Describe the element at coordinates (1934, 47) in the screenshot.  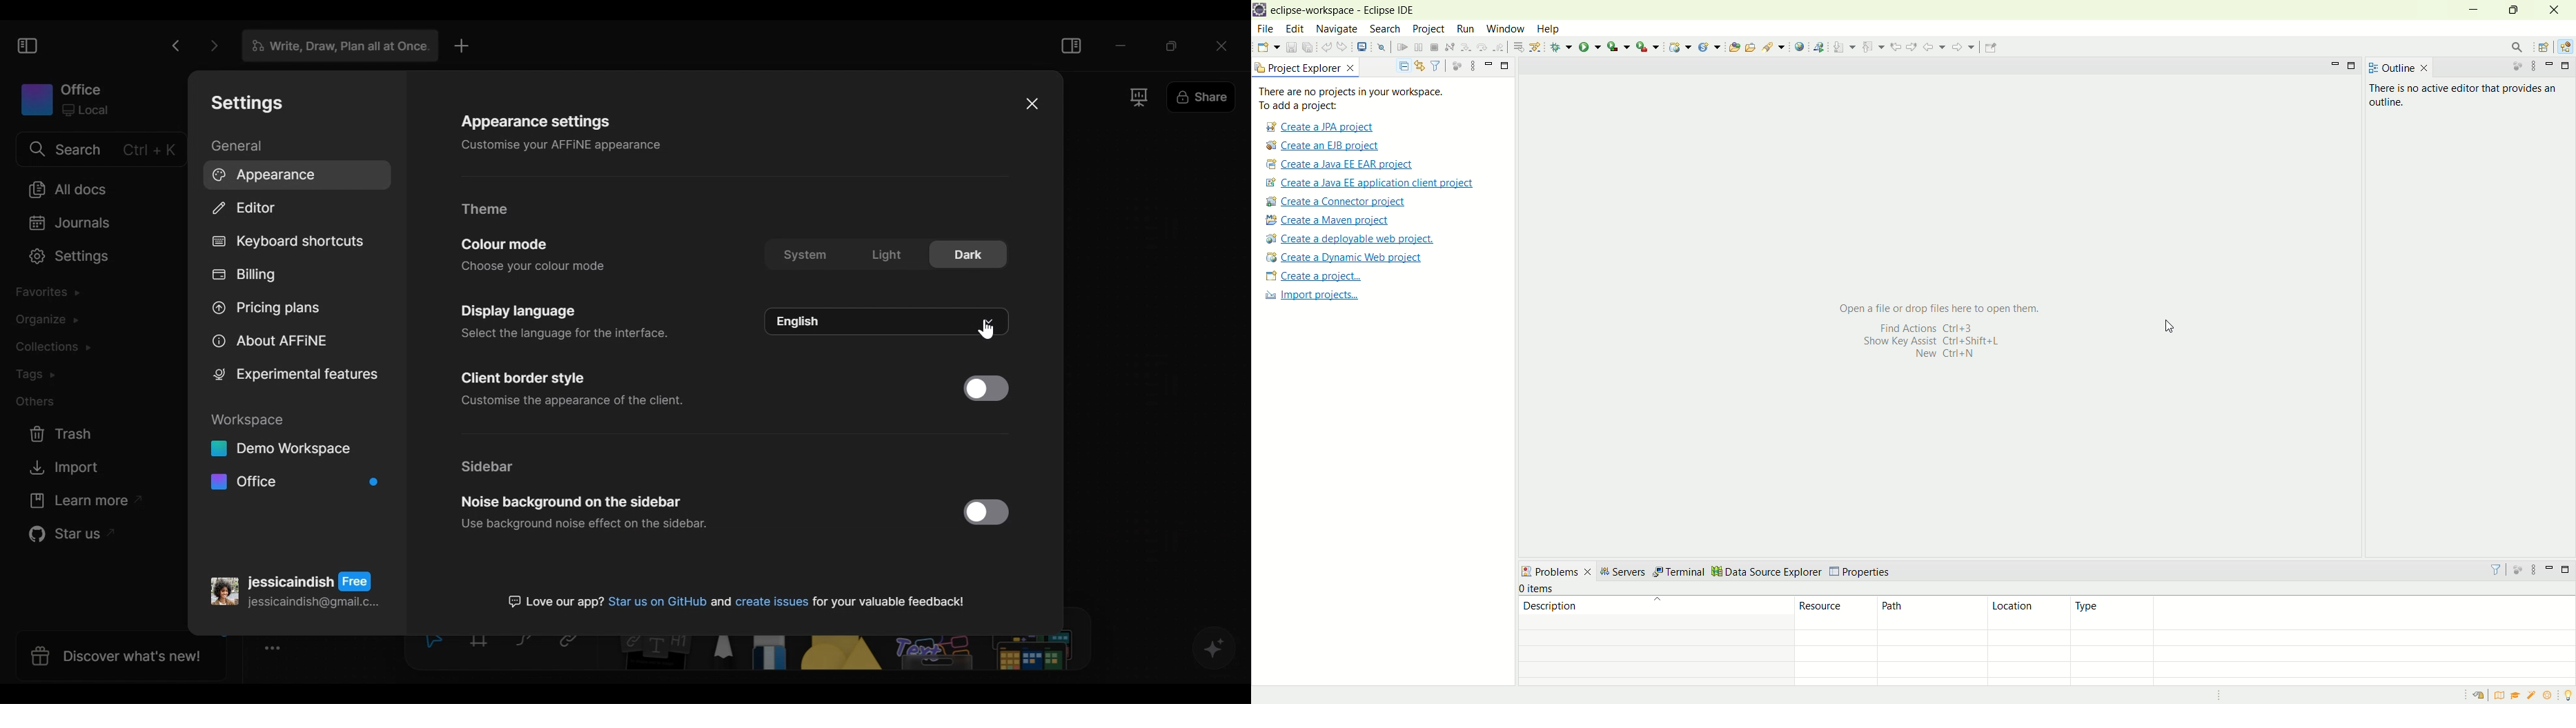
I see `back` at that location.